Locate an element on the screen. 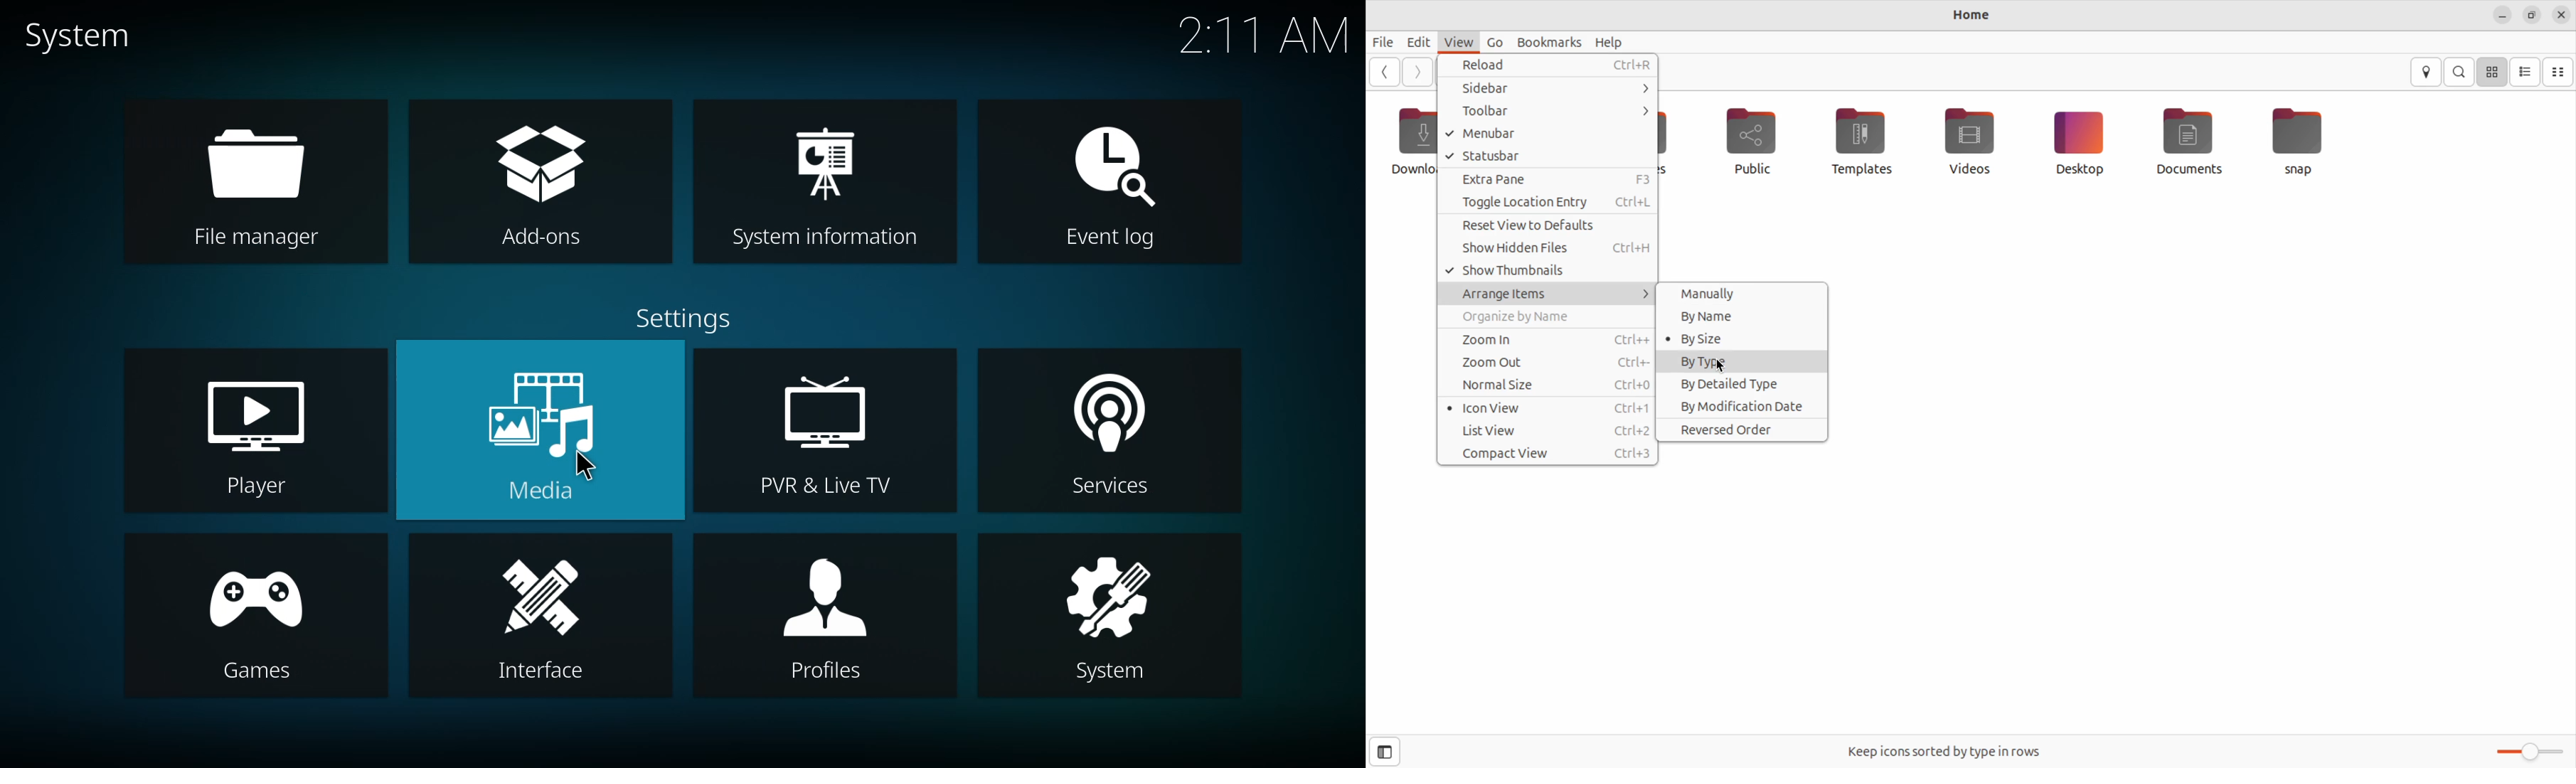 This screenshot has width=2576, height=784. Go next is located at coordinates (1417, 72).